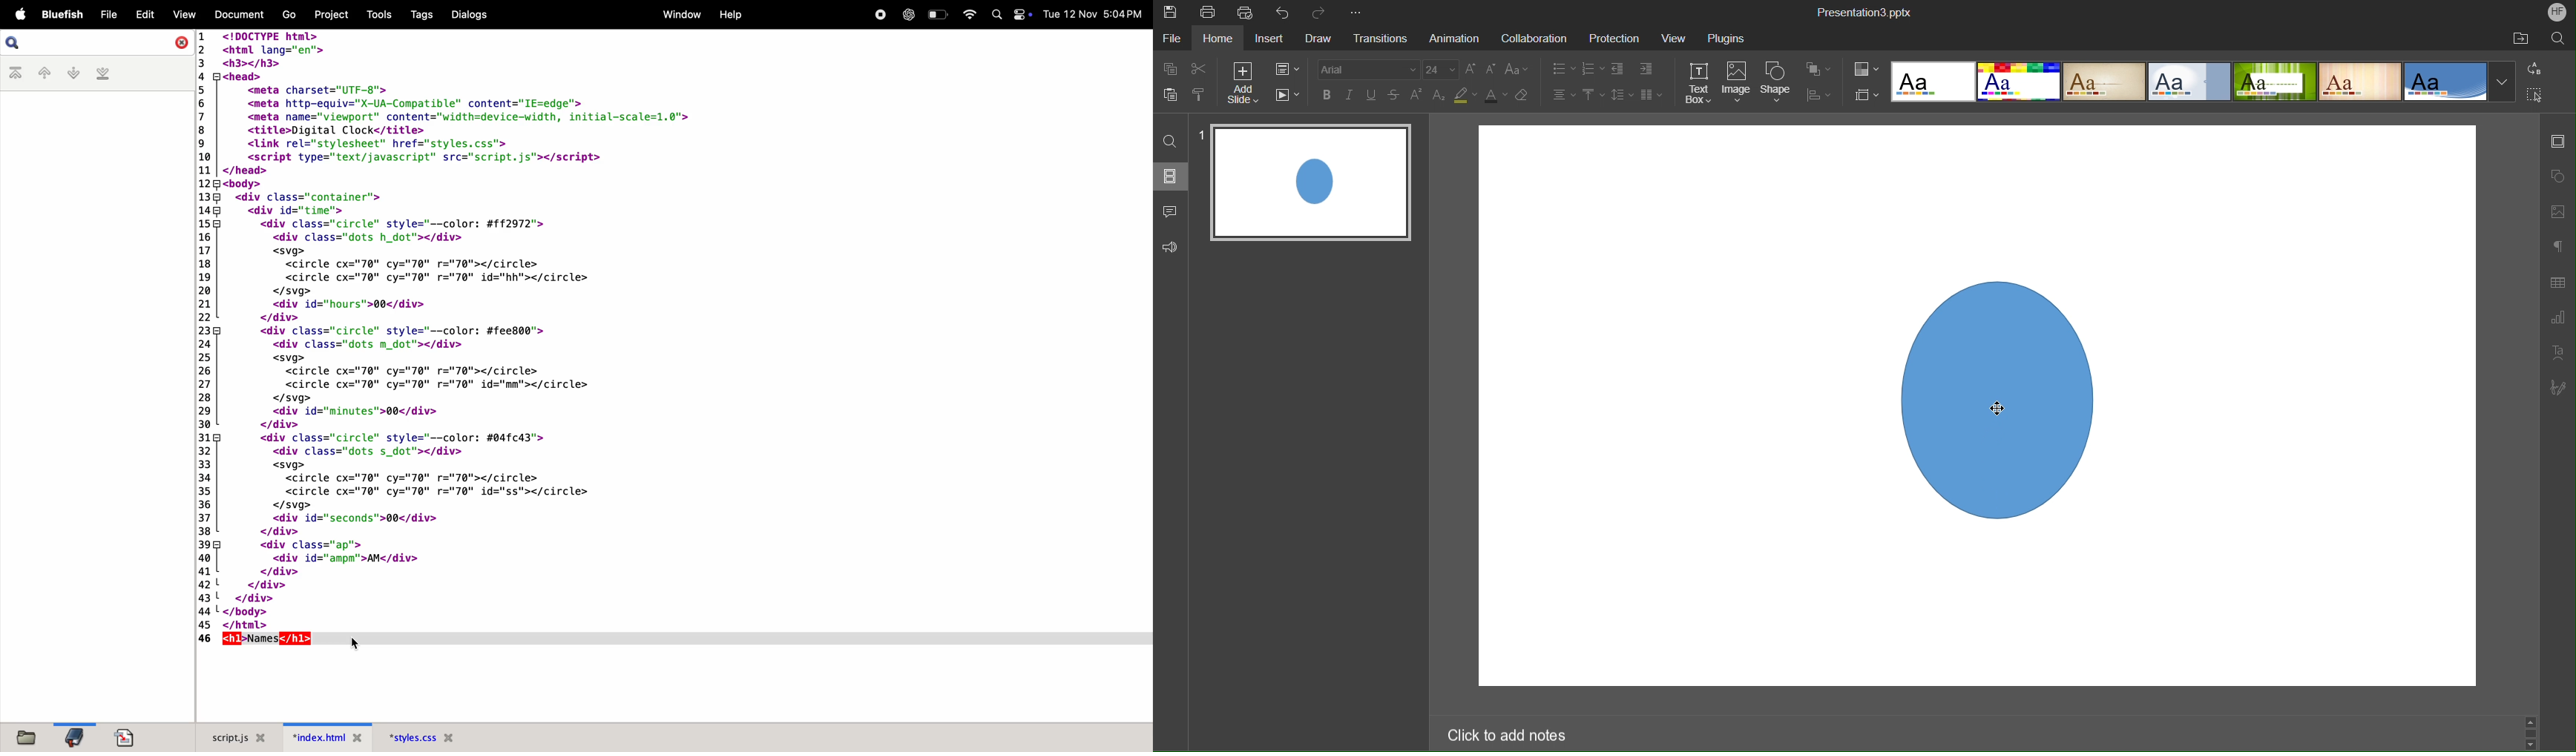  What do you see at coordinates (731, 13) in the screenshot?
I see `help` at bounding box center [731, 13].